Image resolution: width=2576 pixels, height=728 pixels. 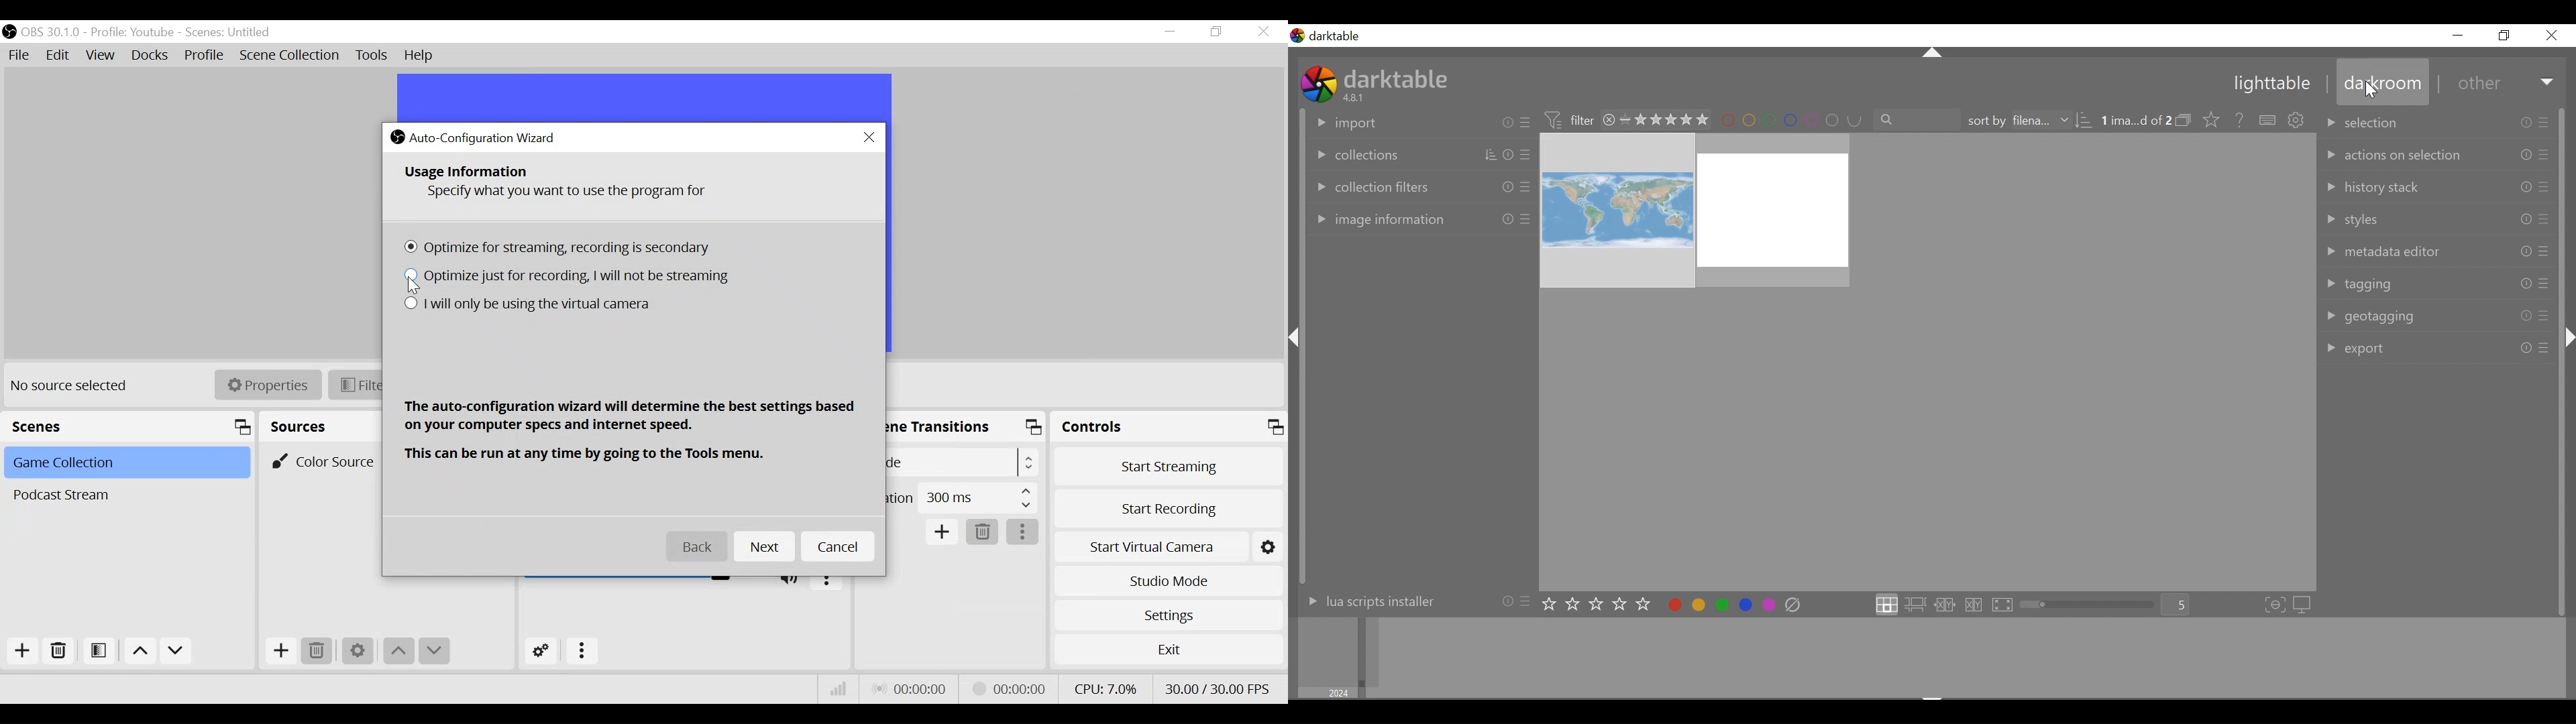 What do you see at coordinates (1165, 465) in the screenshot?
I see `Start Streaming` at bounding box center [1165, 465].